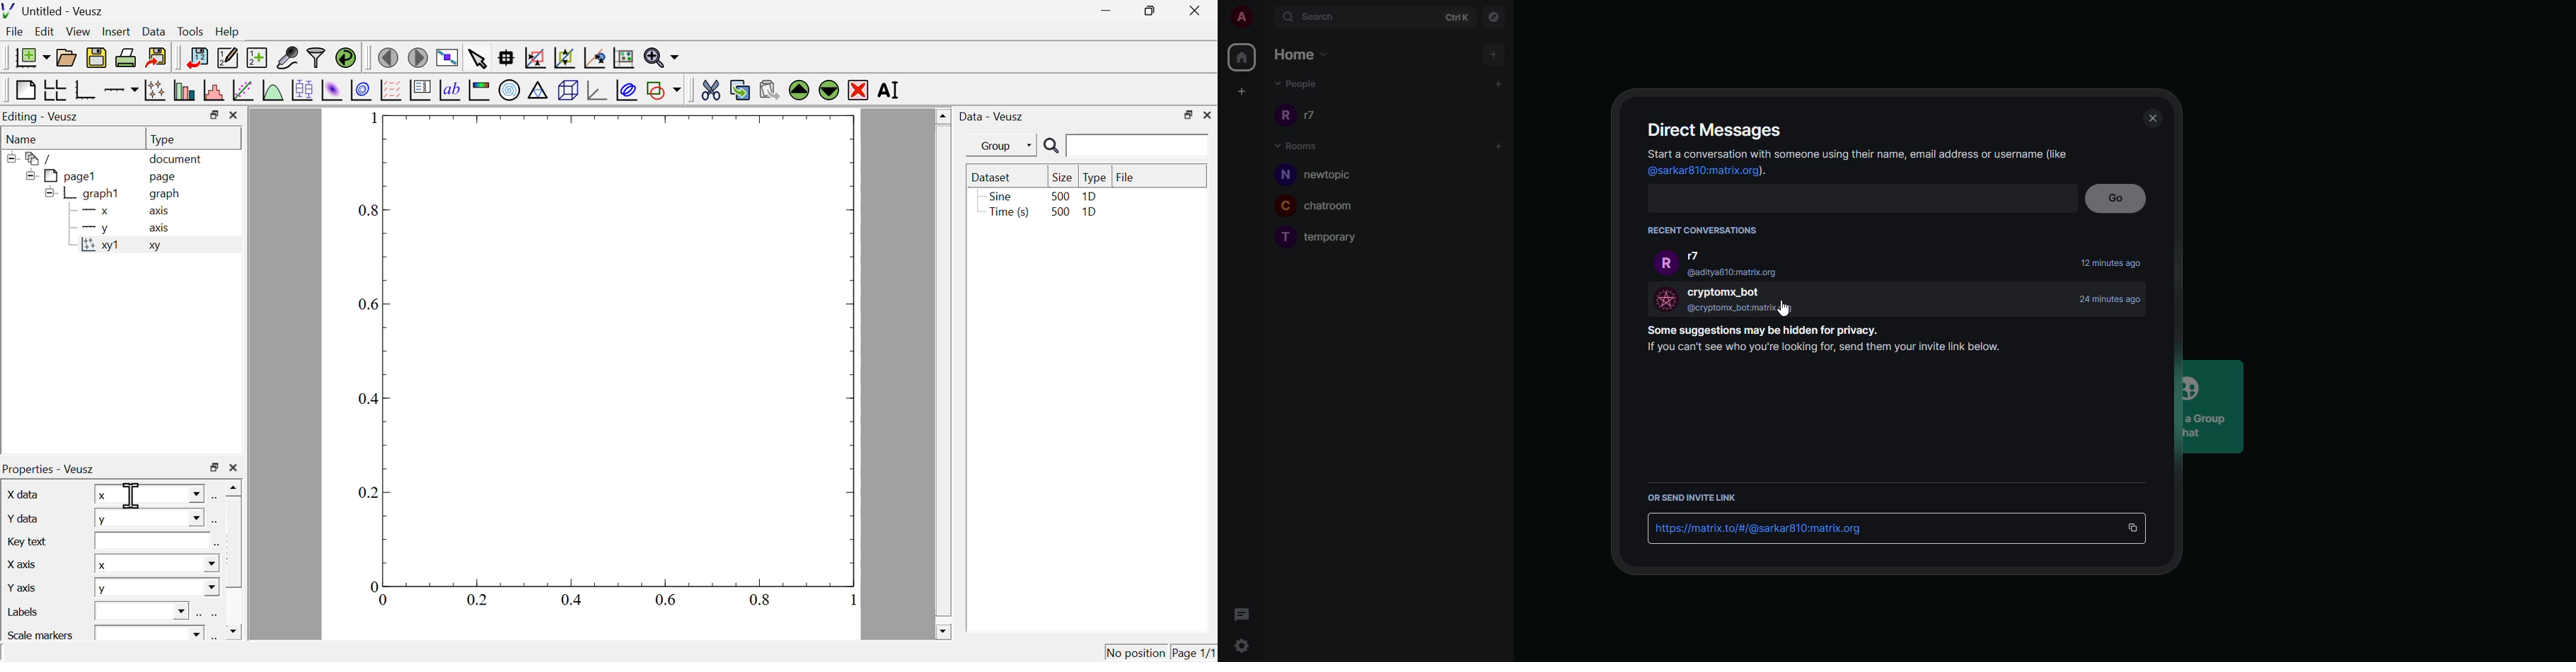 The image size is (2576, 672). I want to click on axis, so click(160, 212).